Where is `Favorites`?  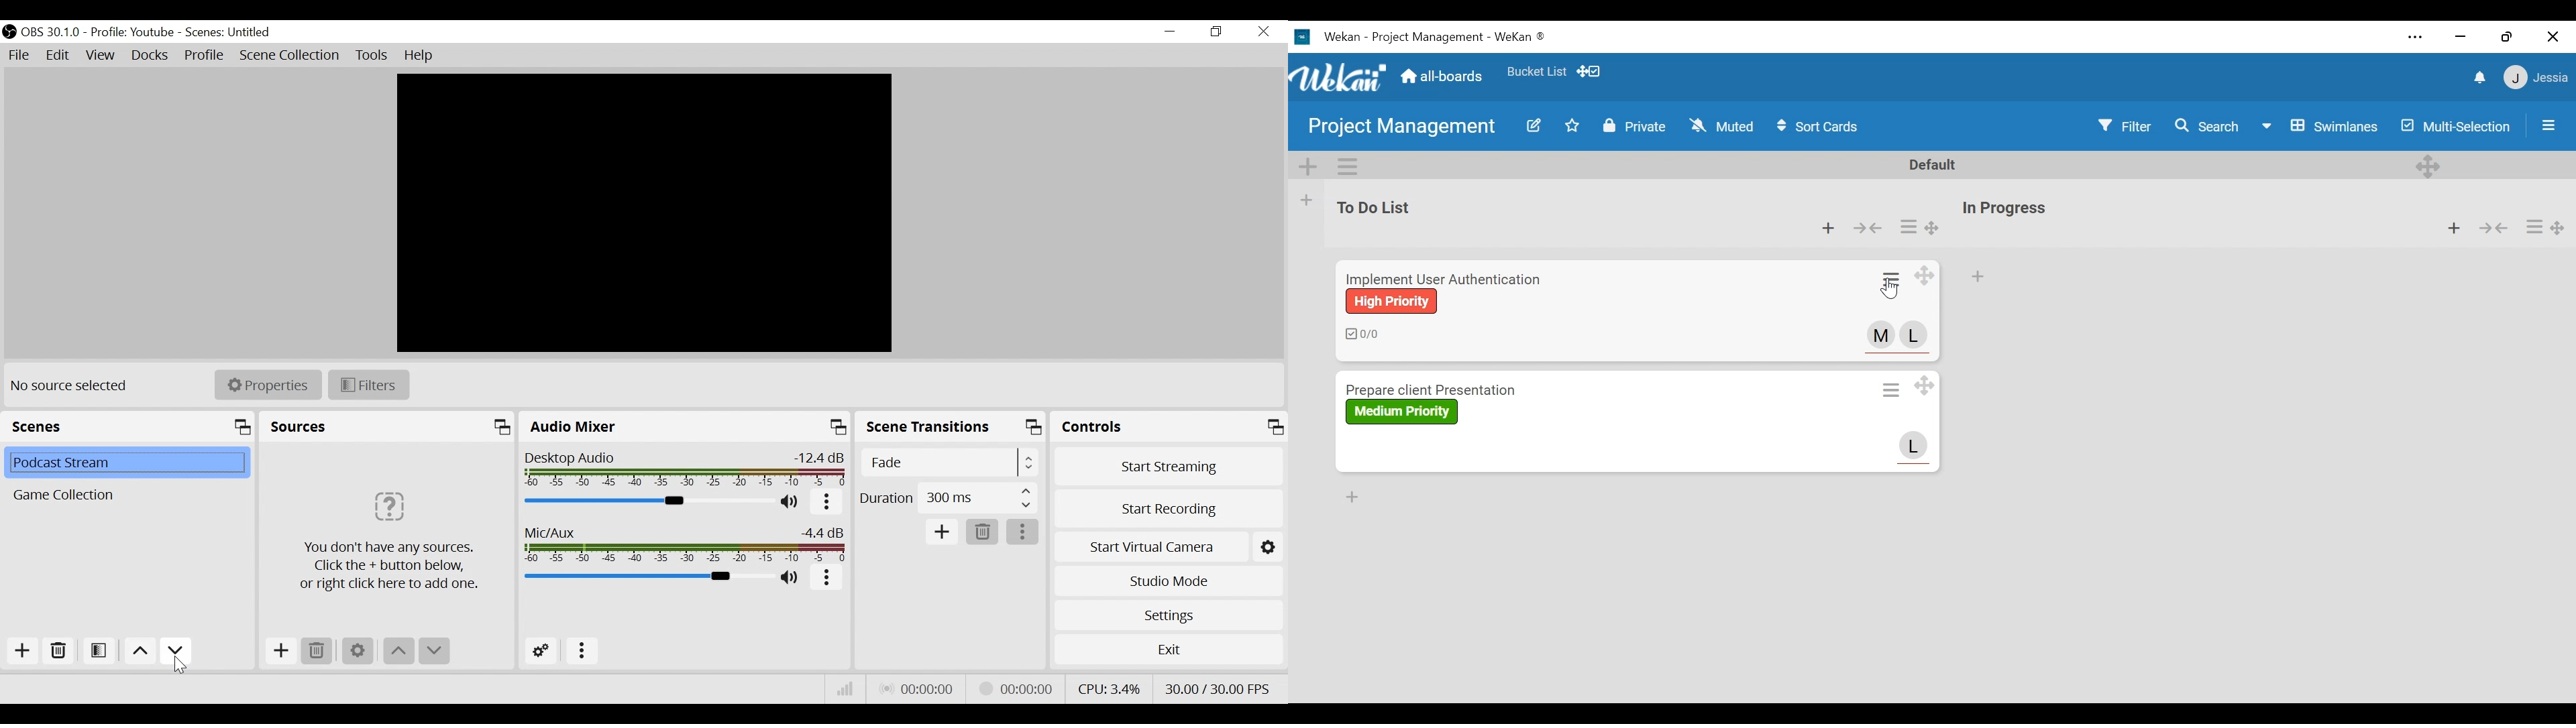 Favorites is located at coordinates (1537, 71).